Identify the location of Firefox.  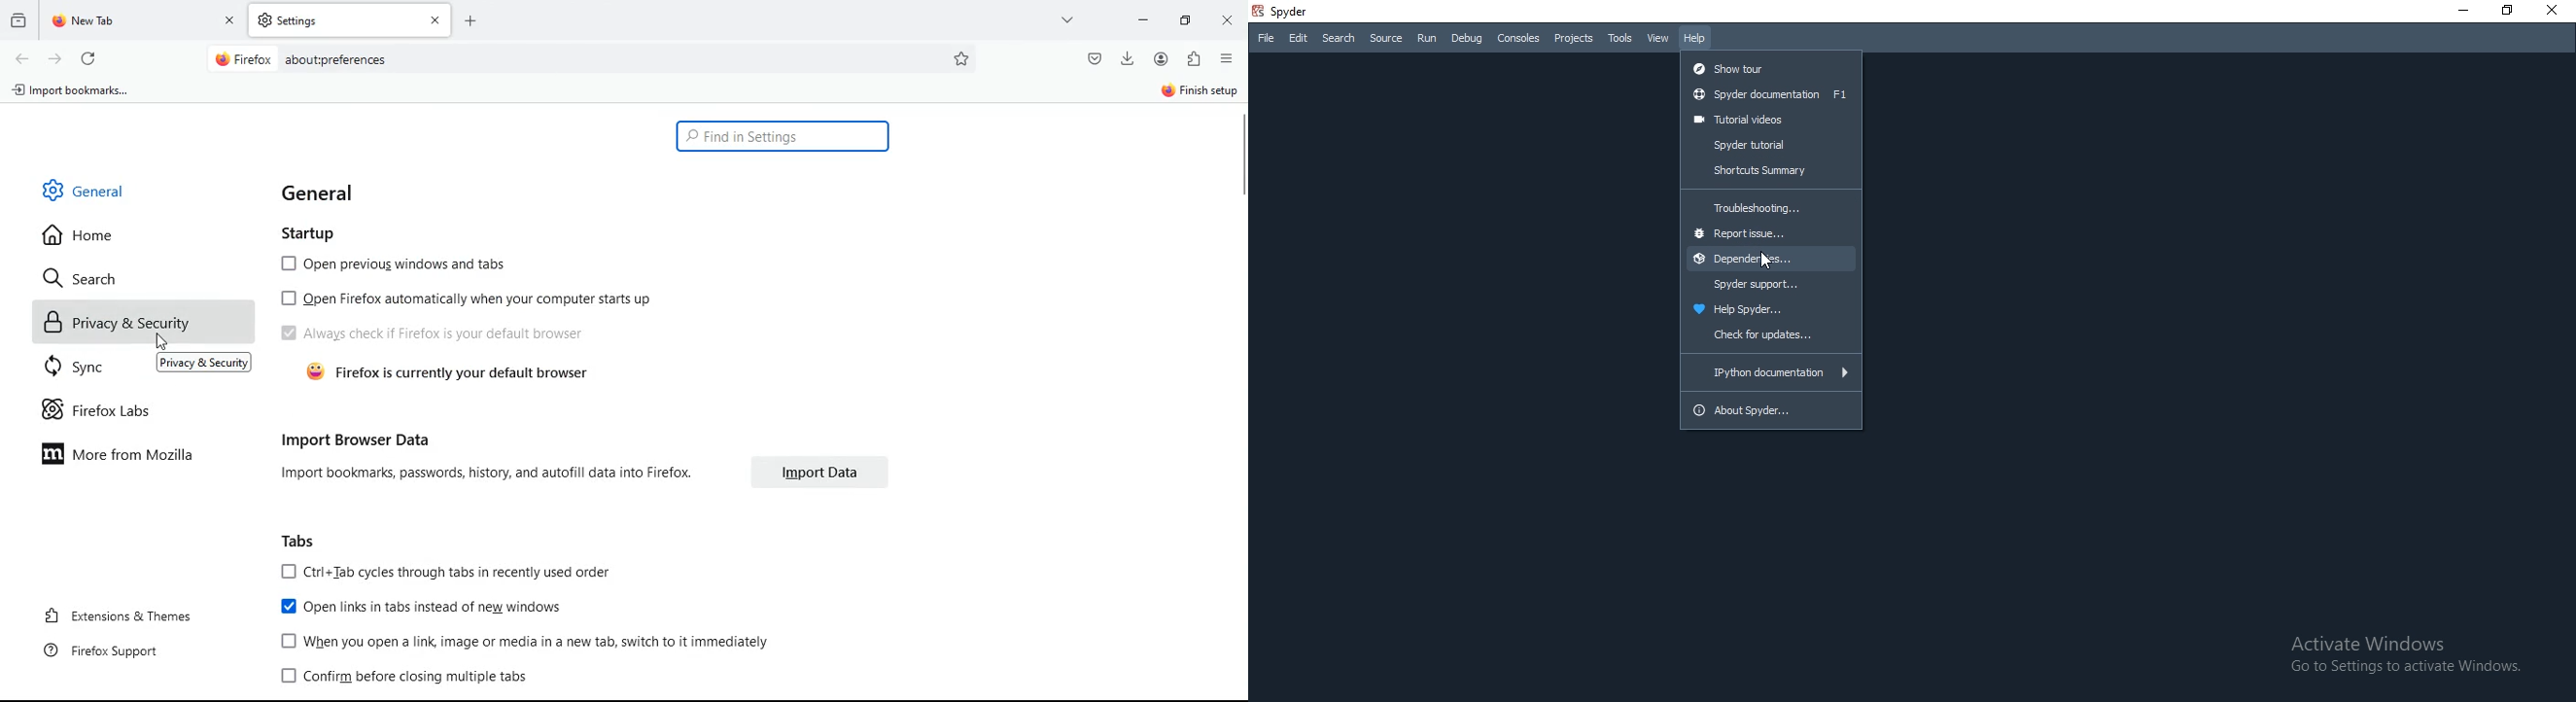
(244, 58).